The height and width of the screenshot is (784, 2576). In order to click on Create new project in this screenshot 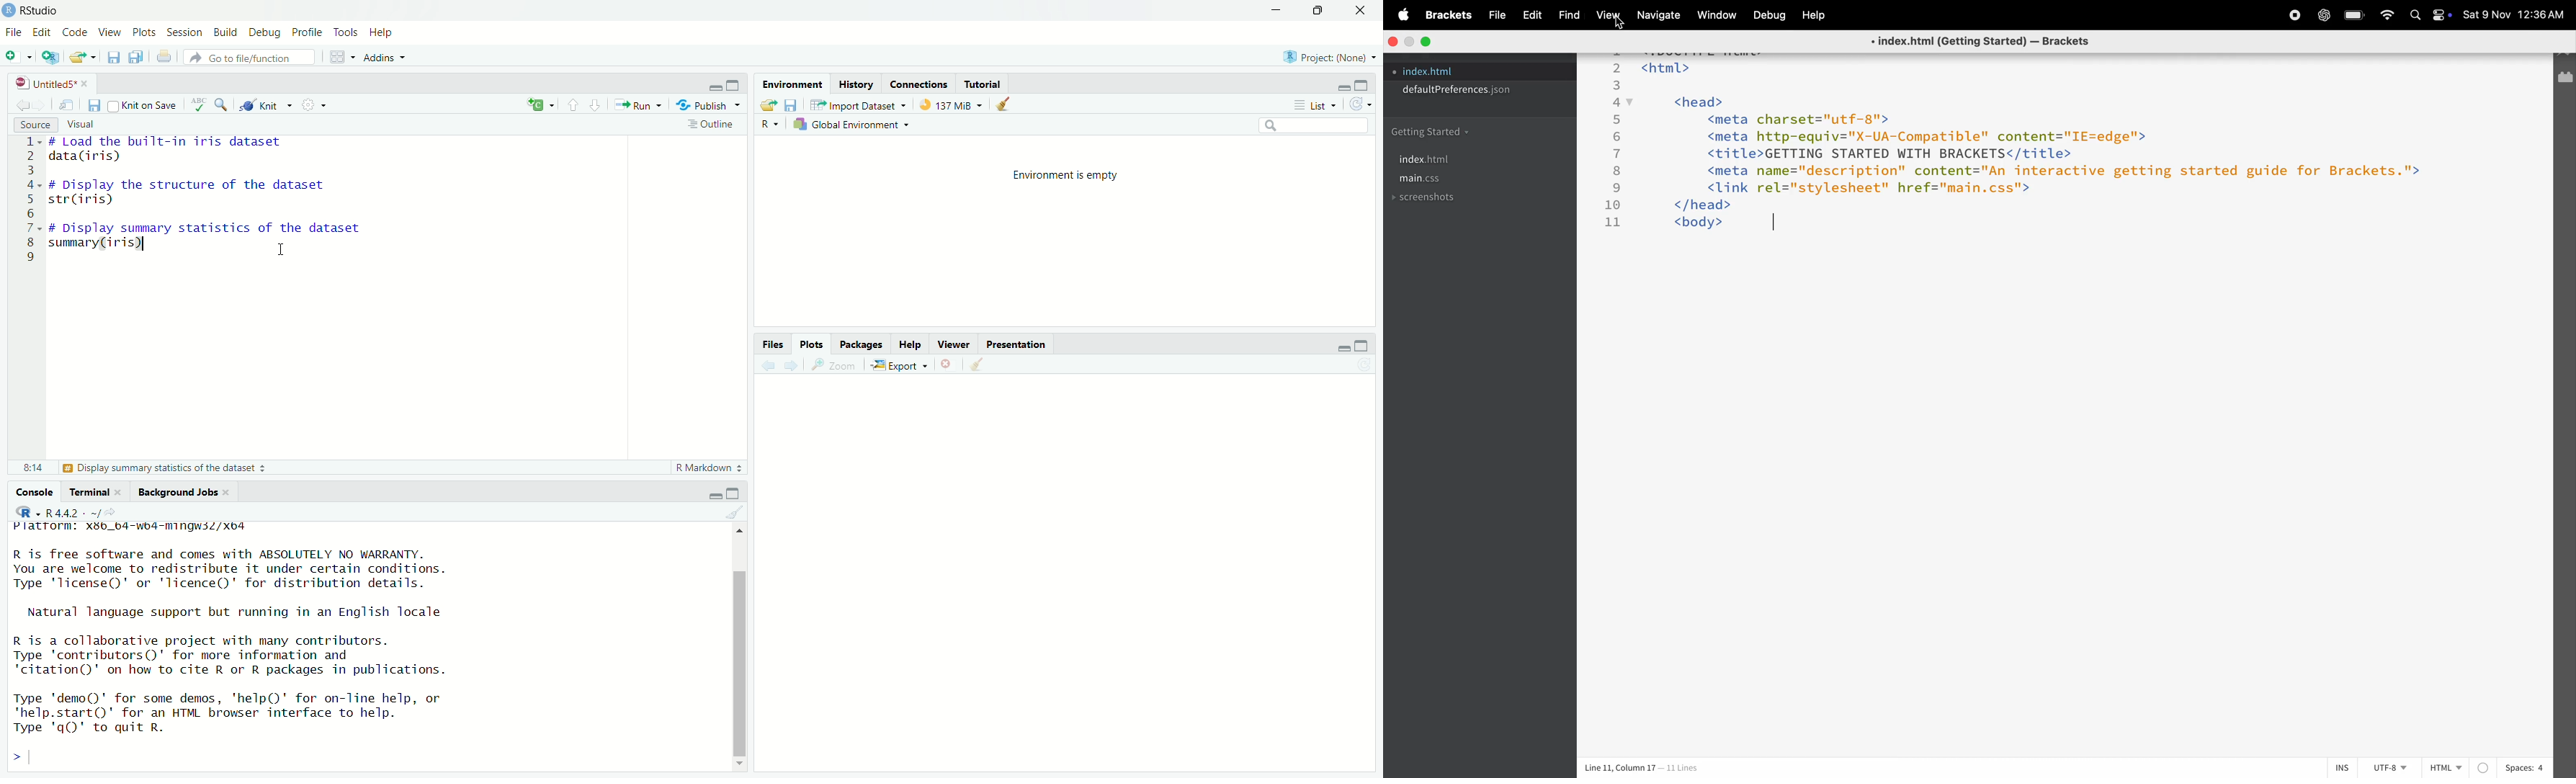, I will do `click(50, 58)`.